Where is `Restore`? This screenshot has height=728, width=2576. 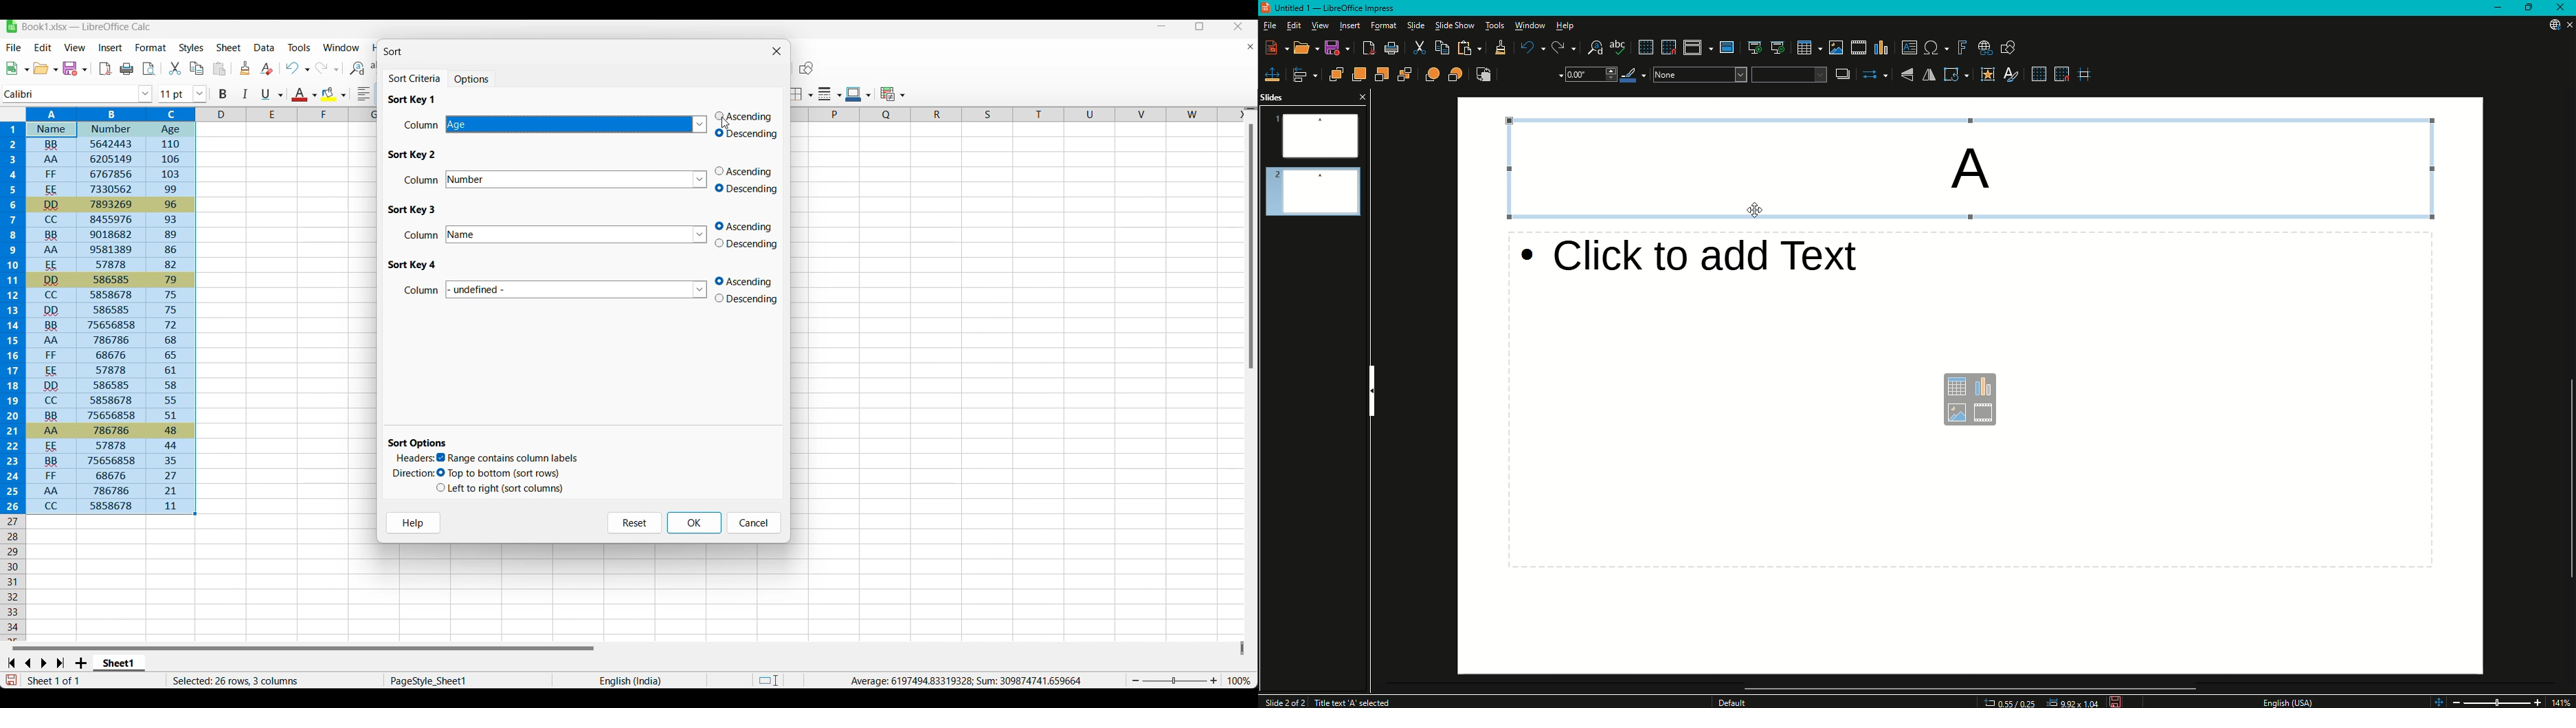 Restore is located at coordinates (2530, 8).